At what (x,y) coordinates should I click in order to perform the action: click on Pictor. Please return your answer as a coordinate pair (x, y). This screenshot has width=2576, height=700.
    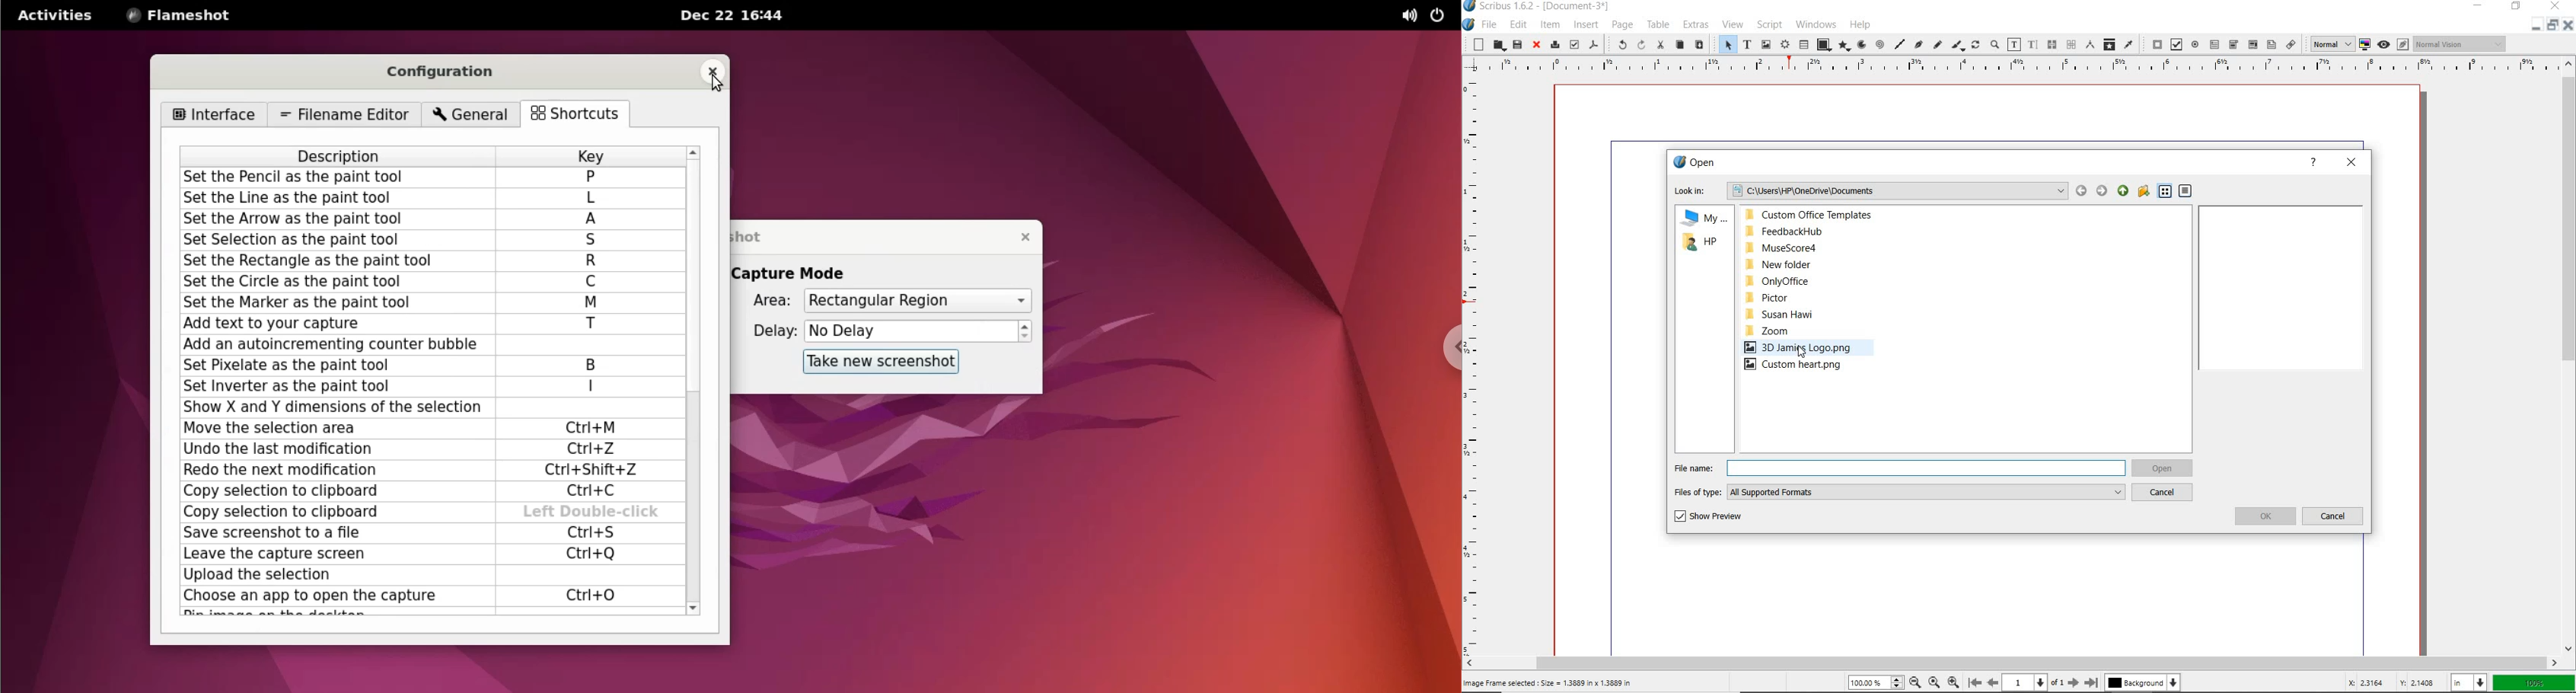
    Looking at the image, I should click on (1806, 297).